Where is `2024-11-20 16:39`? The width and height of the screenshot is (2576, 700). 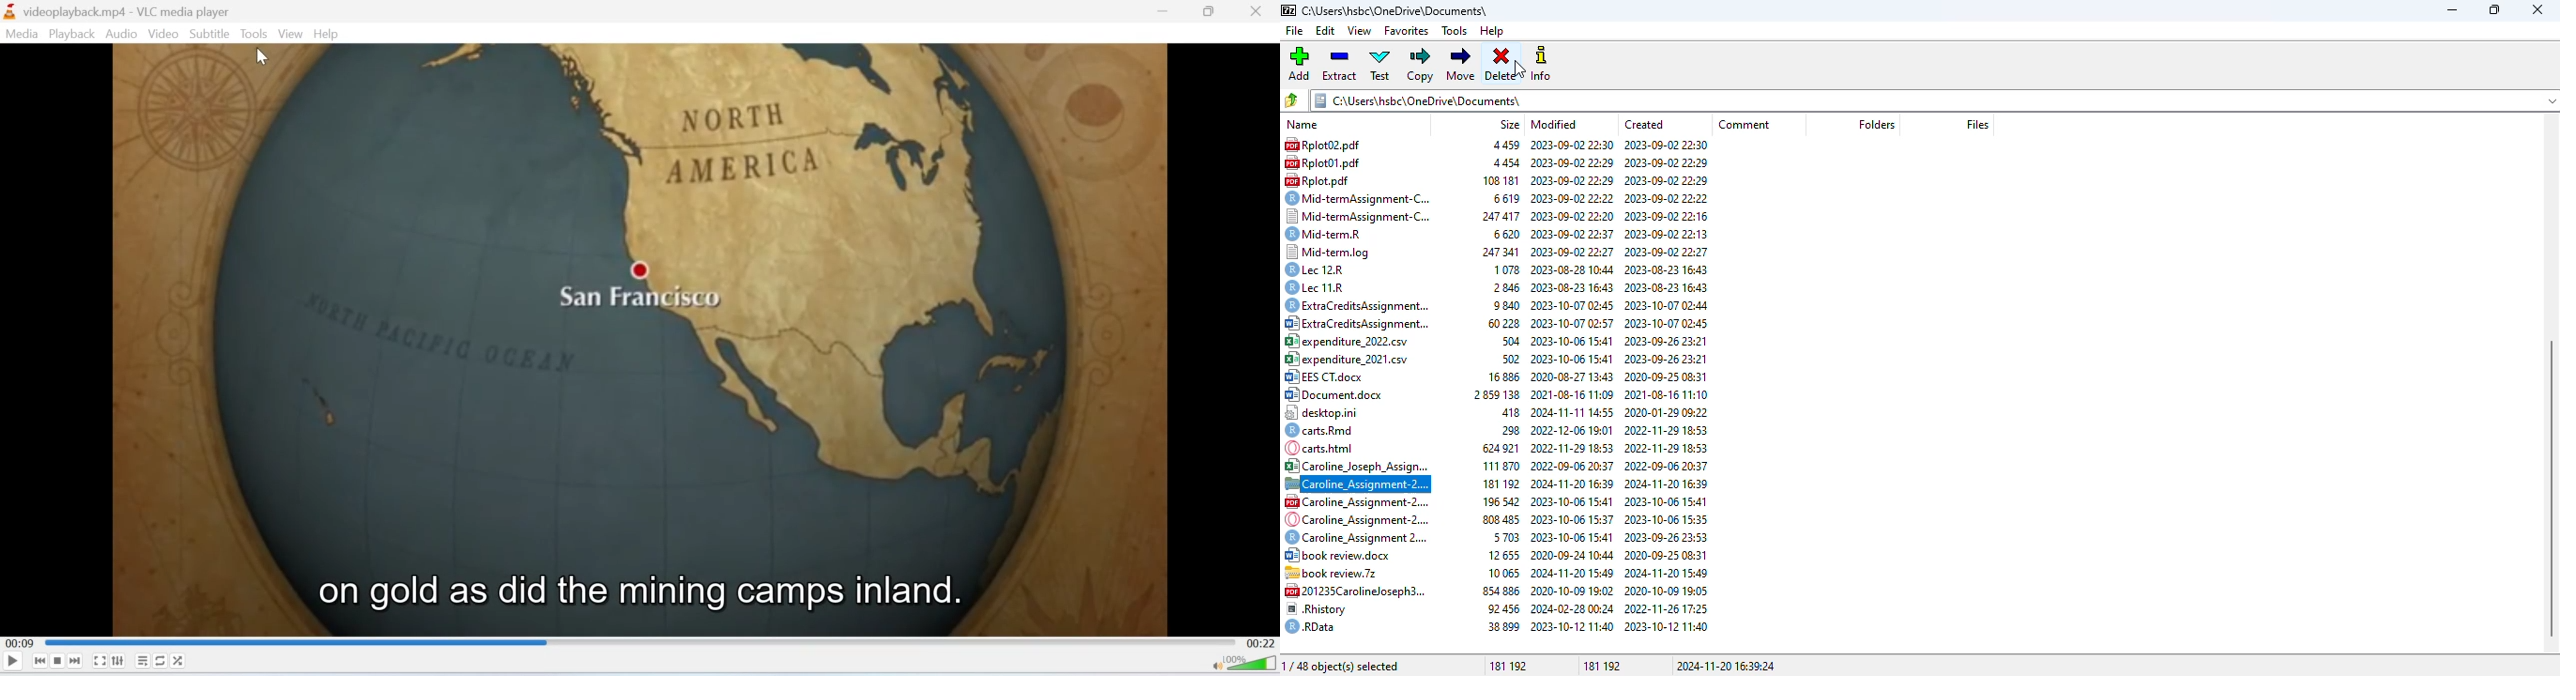 2024-11-20 16:39 is located at coordinates (1574, 483).